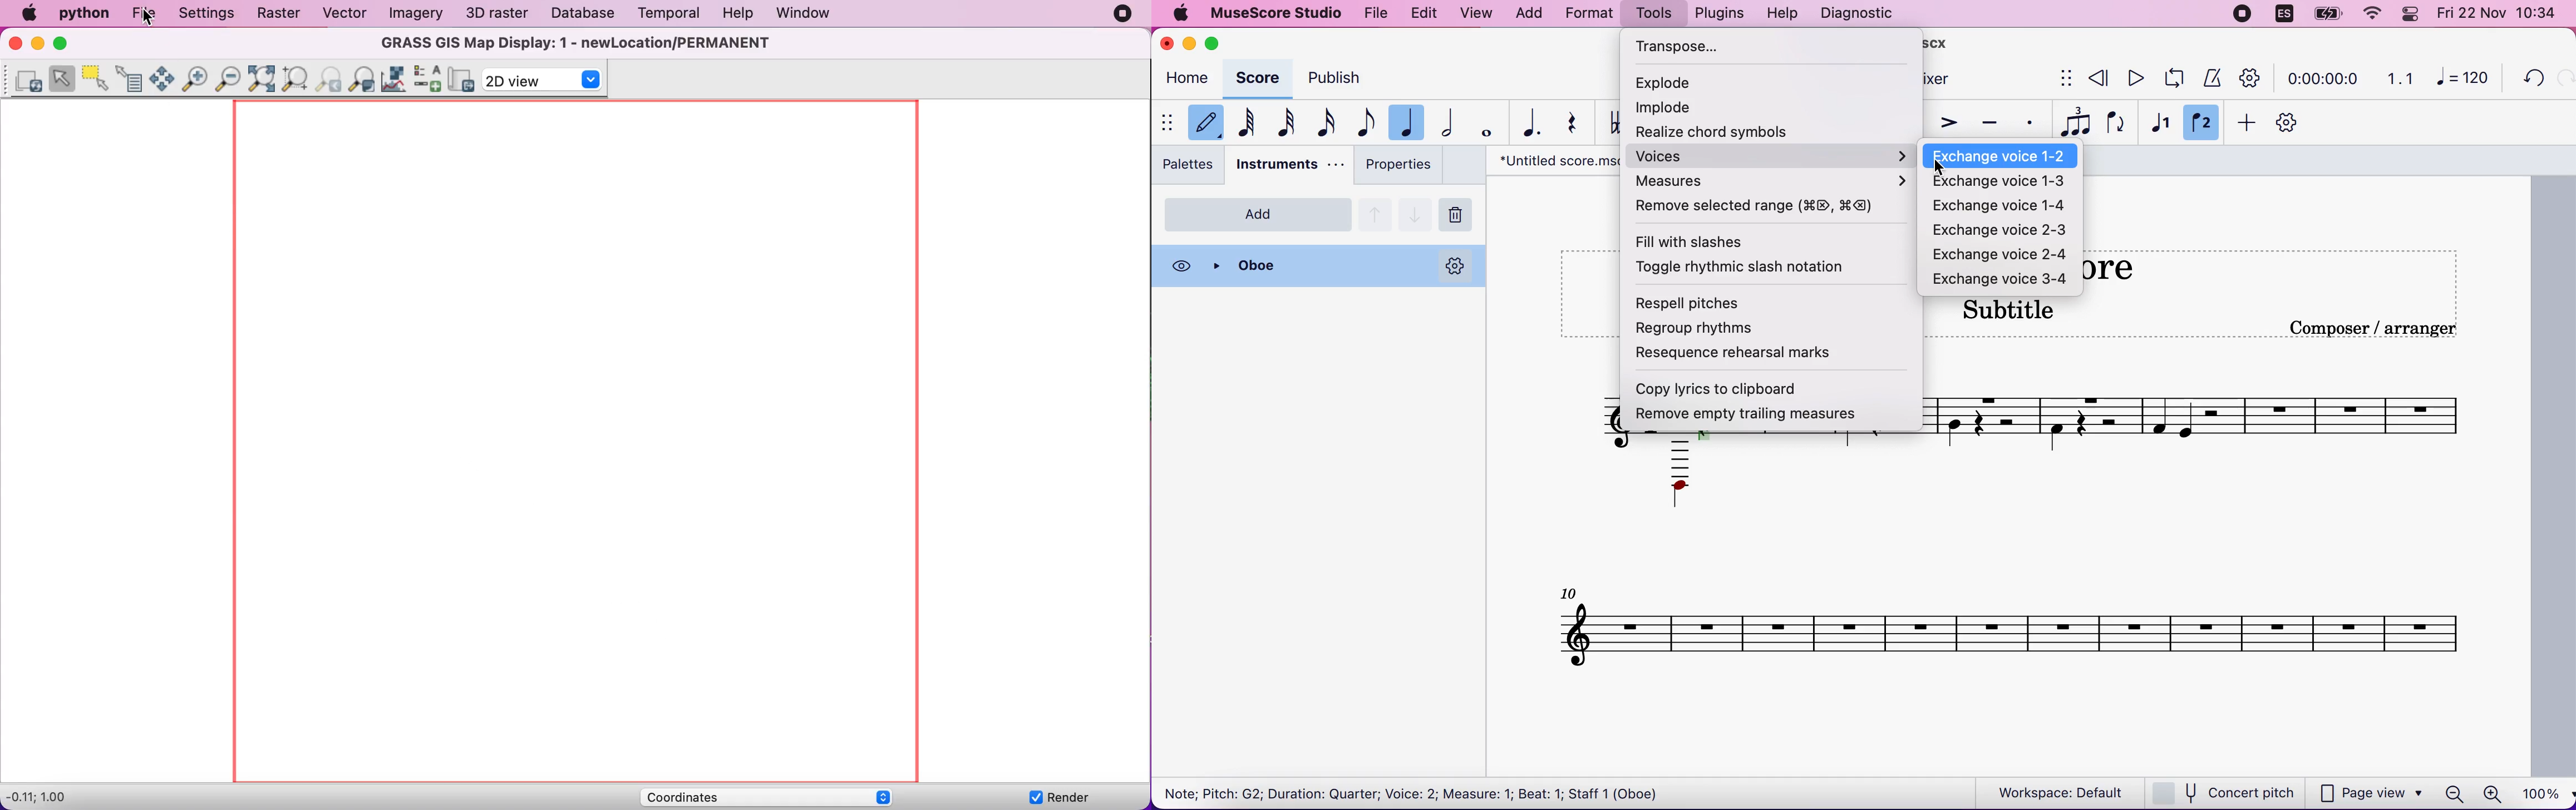  What do you see at coordinates (2030, 122) in the screenshot?
I see `staccato` at bounding box center [2030, 122].